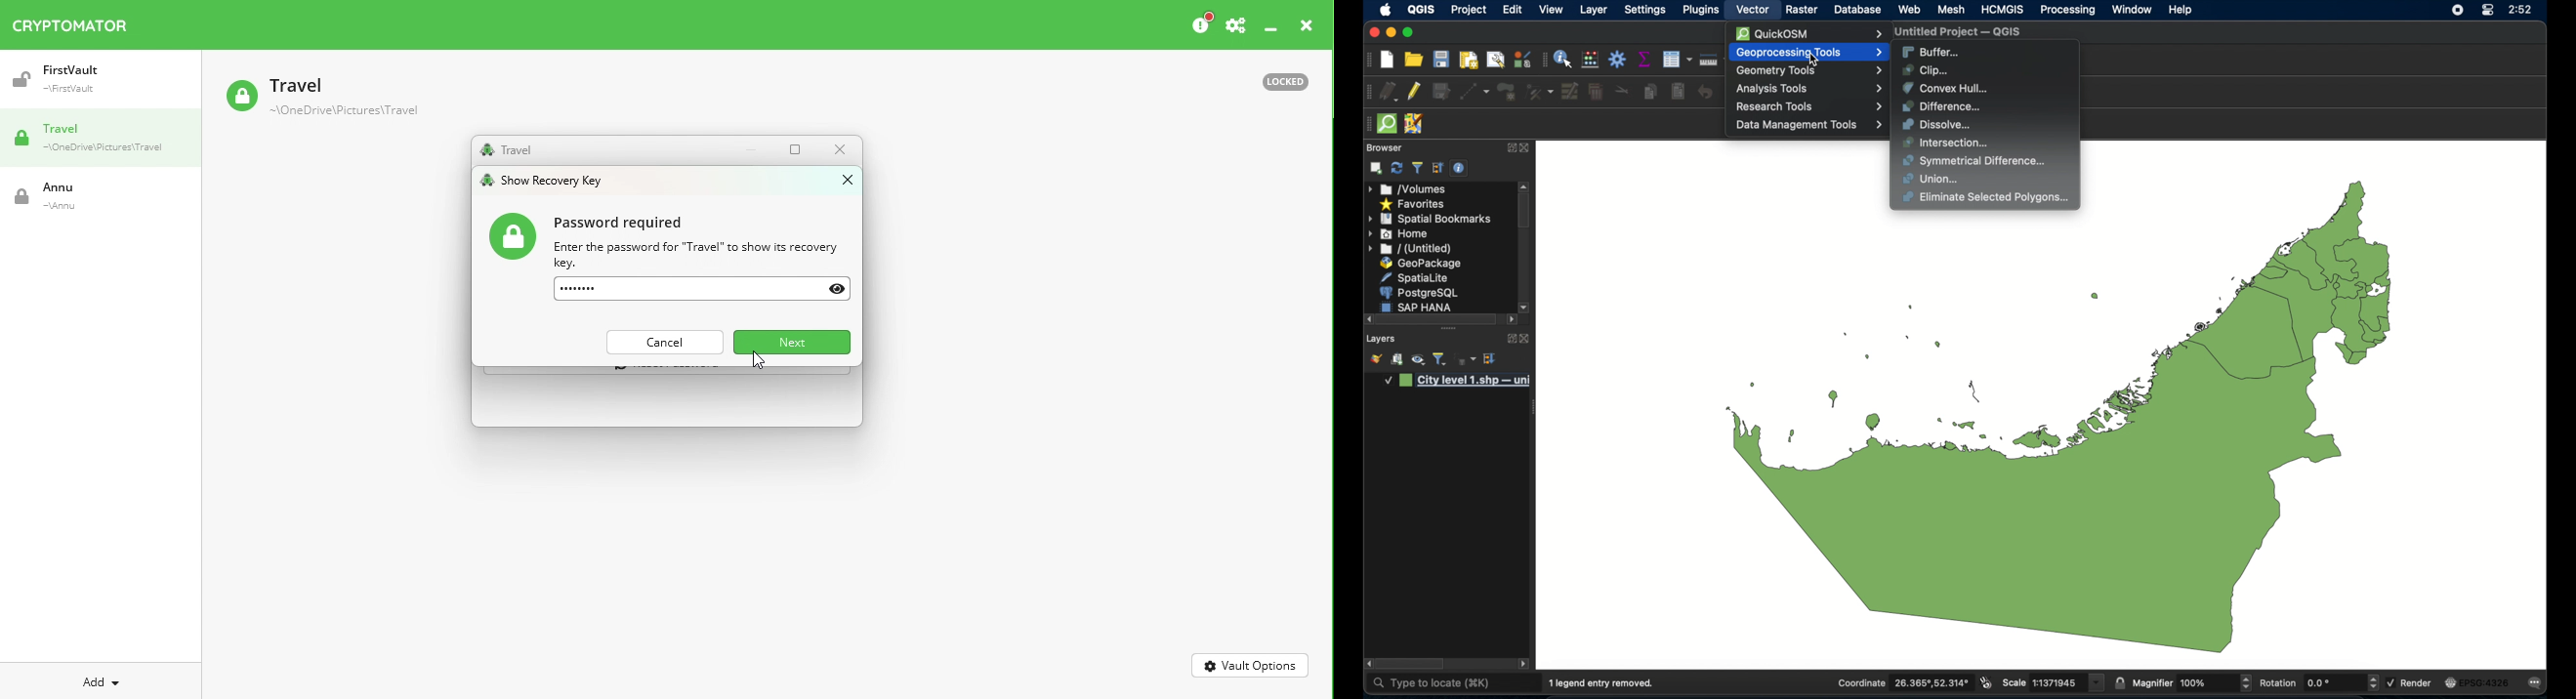  Describe the element at coordinates (1491, 359) in the screenshot. I see `expand all` at that location.